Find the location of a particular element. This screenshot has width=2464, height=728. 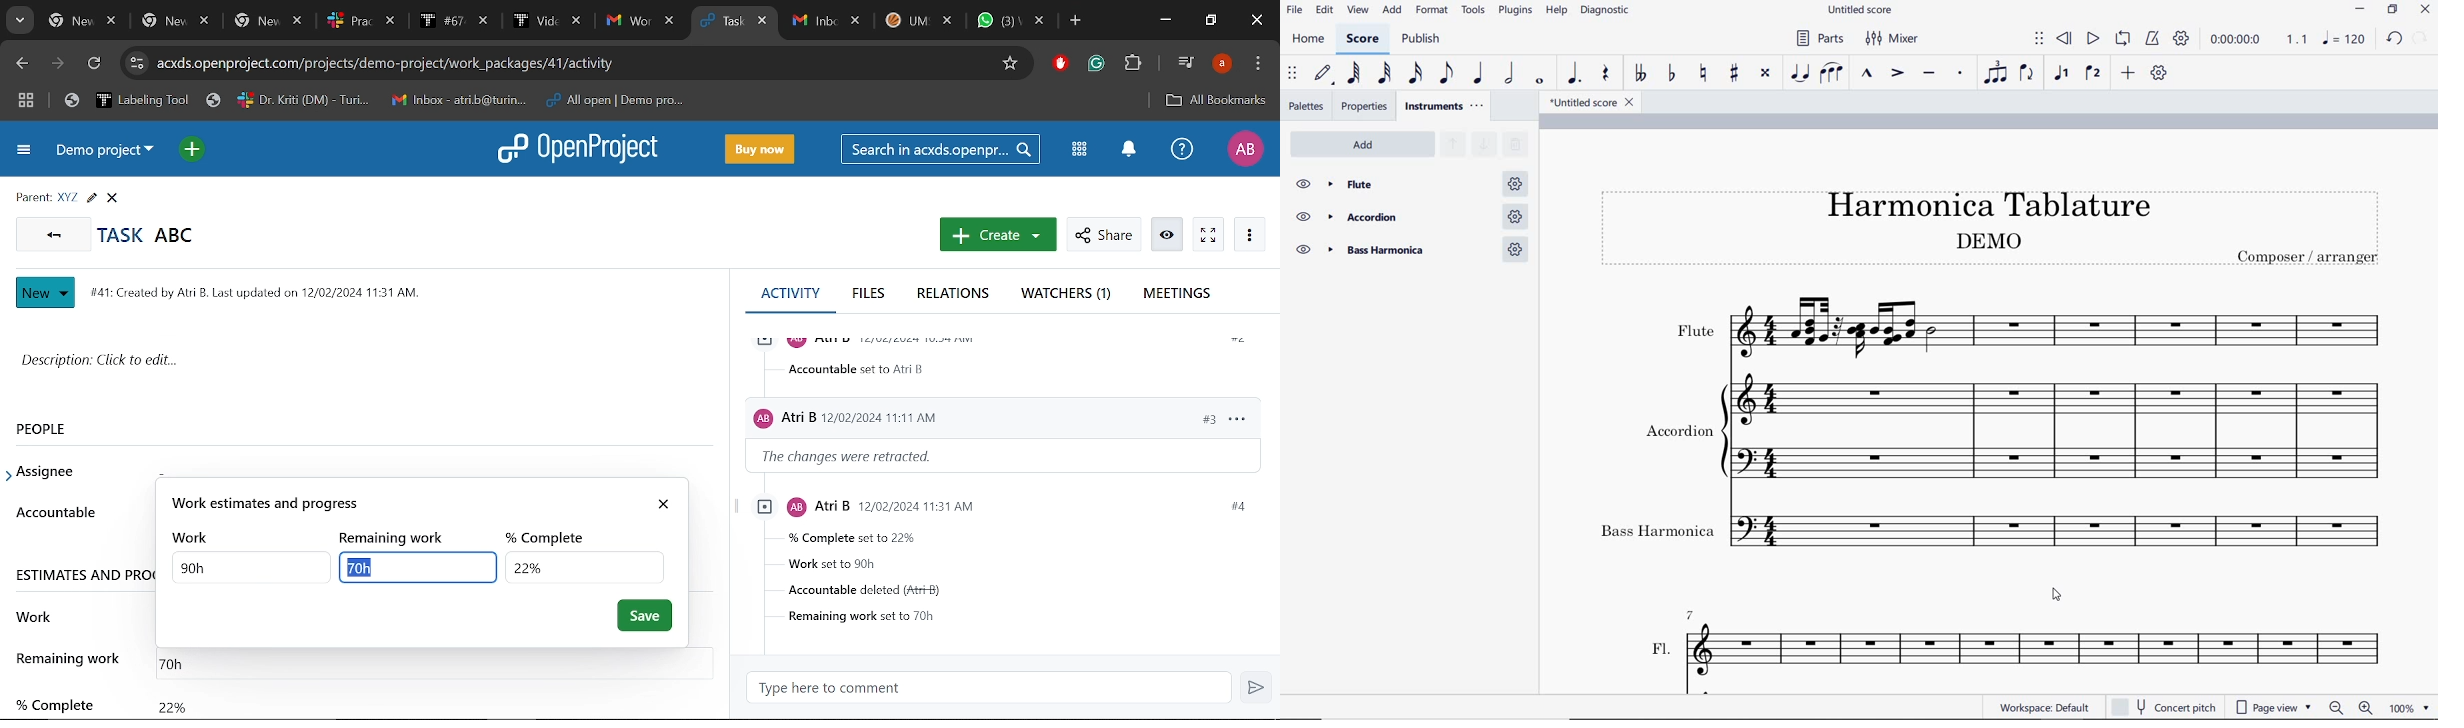

Previous page is located at coordinates (21, 63).